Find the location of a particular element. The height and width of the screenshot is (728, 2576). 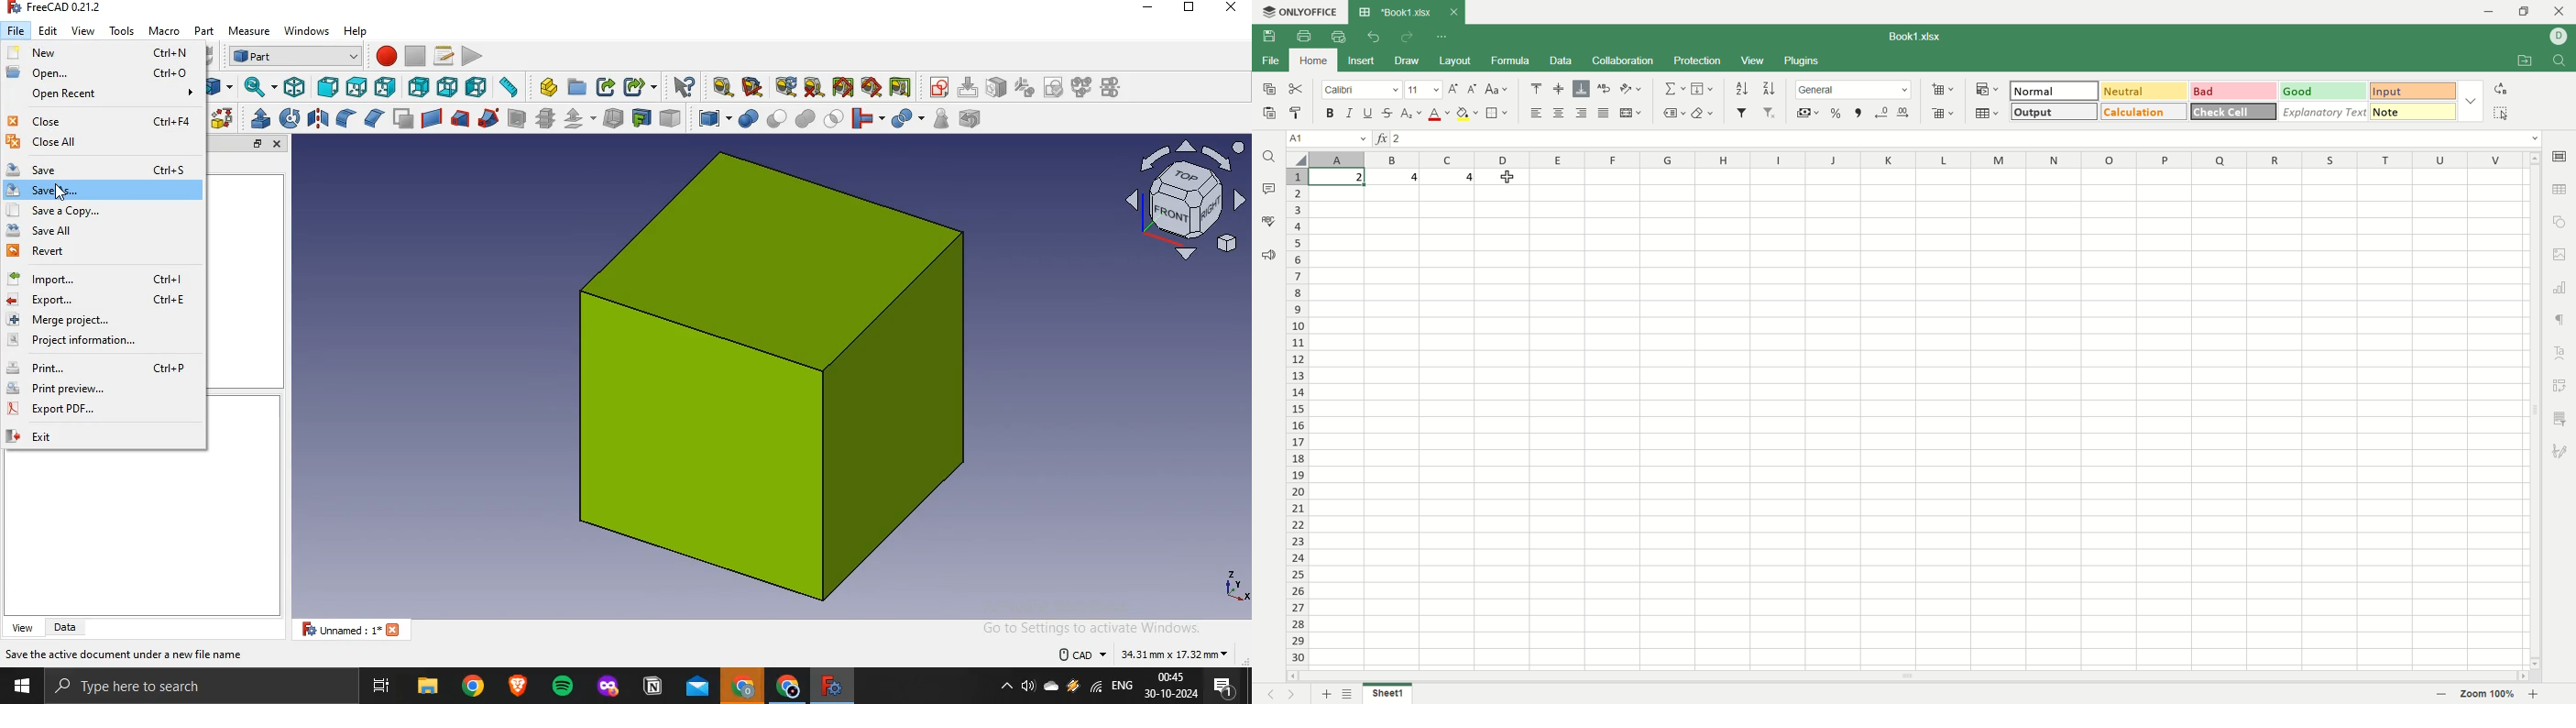

previous sheet is located at coordinates (1267, 696).